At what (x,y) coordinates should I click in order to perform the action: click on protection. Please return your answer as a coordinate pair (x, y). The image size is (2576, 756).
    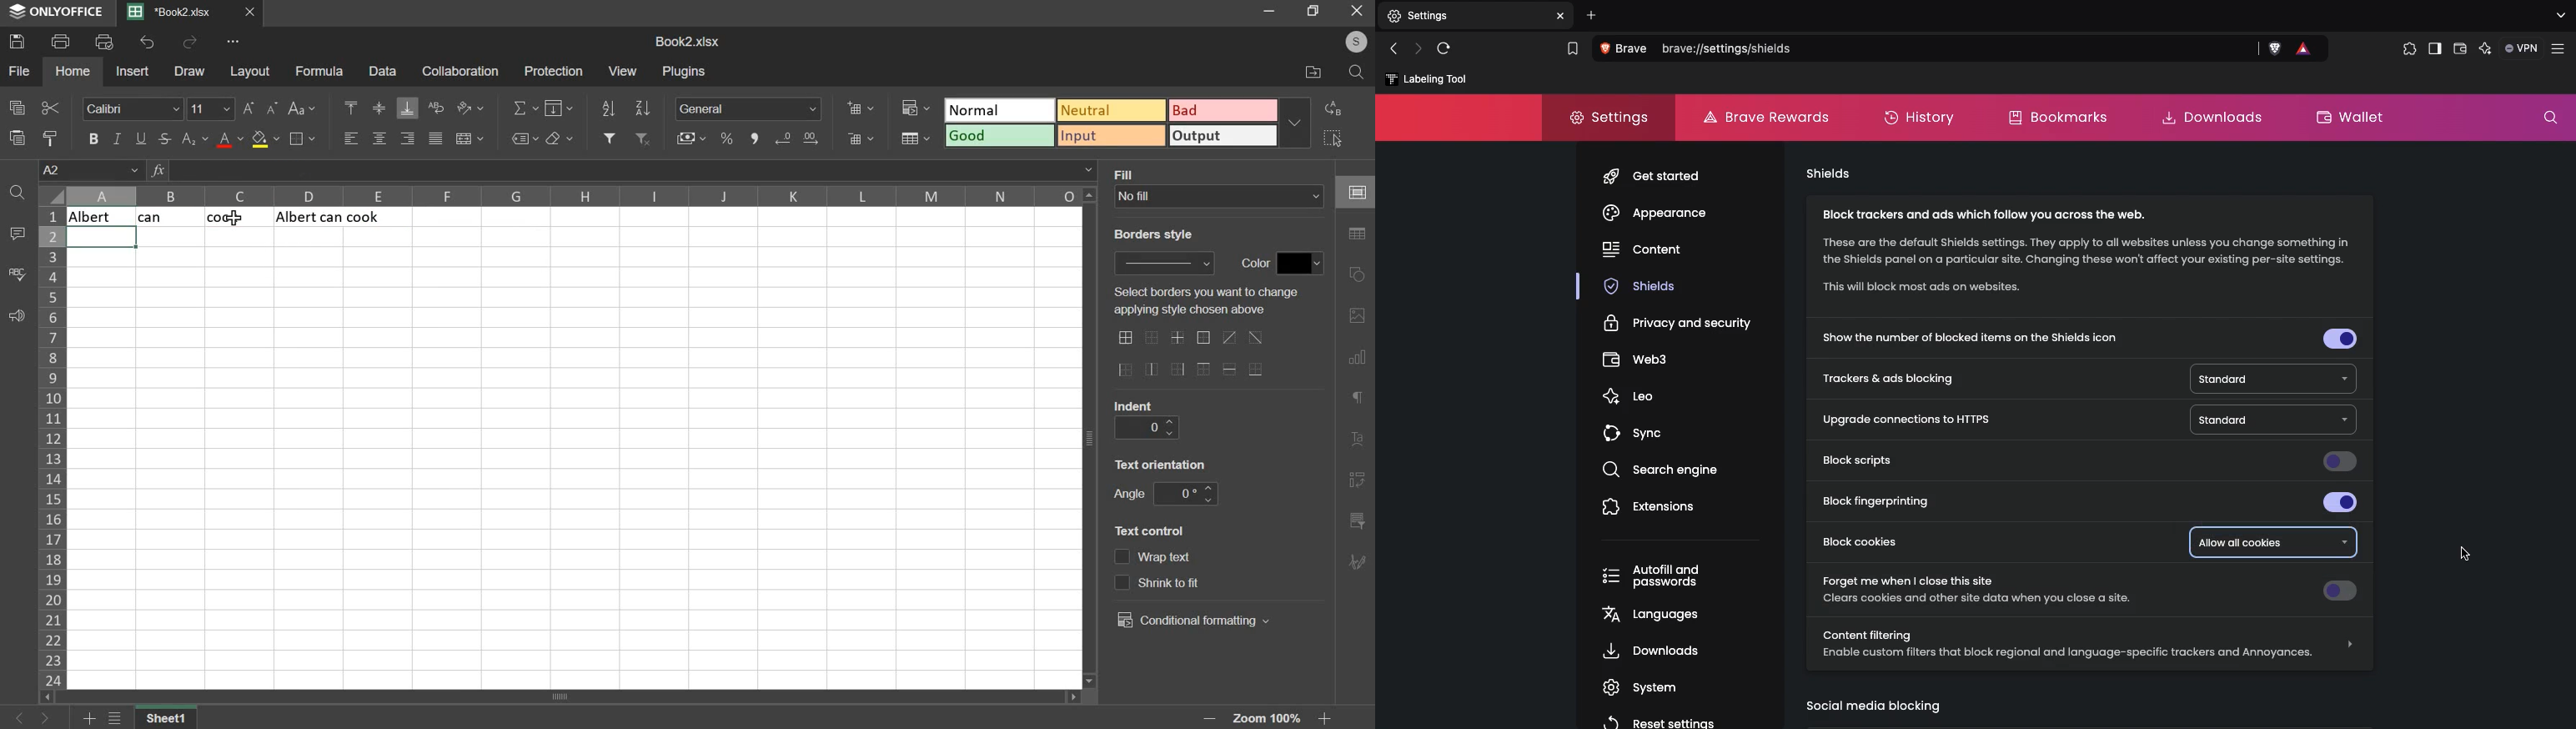
    Looking at the image, I should click on (557, 71).